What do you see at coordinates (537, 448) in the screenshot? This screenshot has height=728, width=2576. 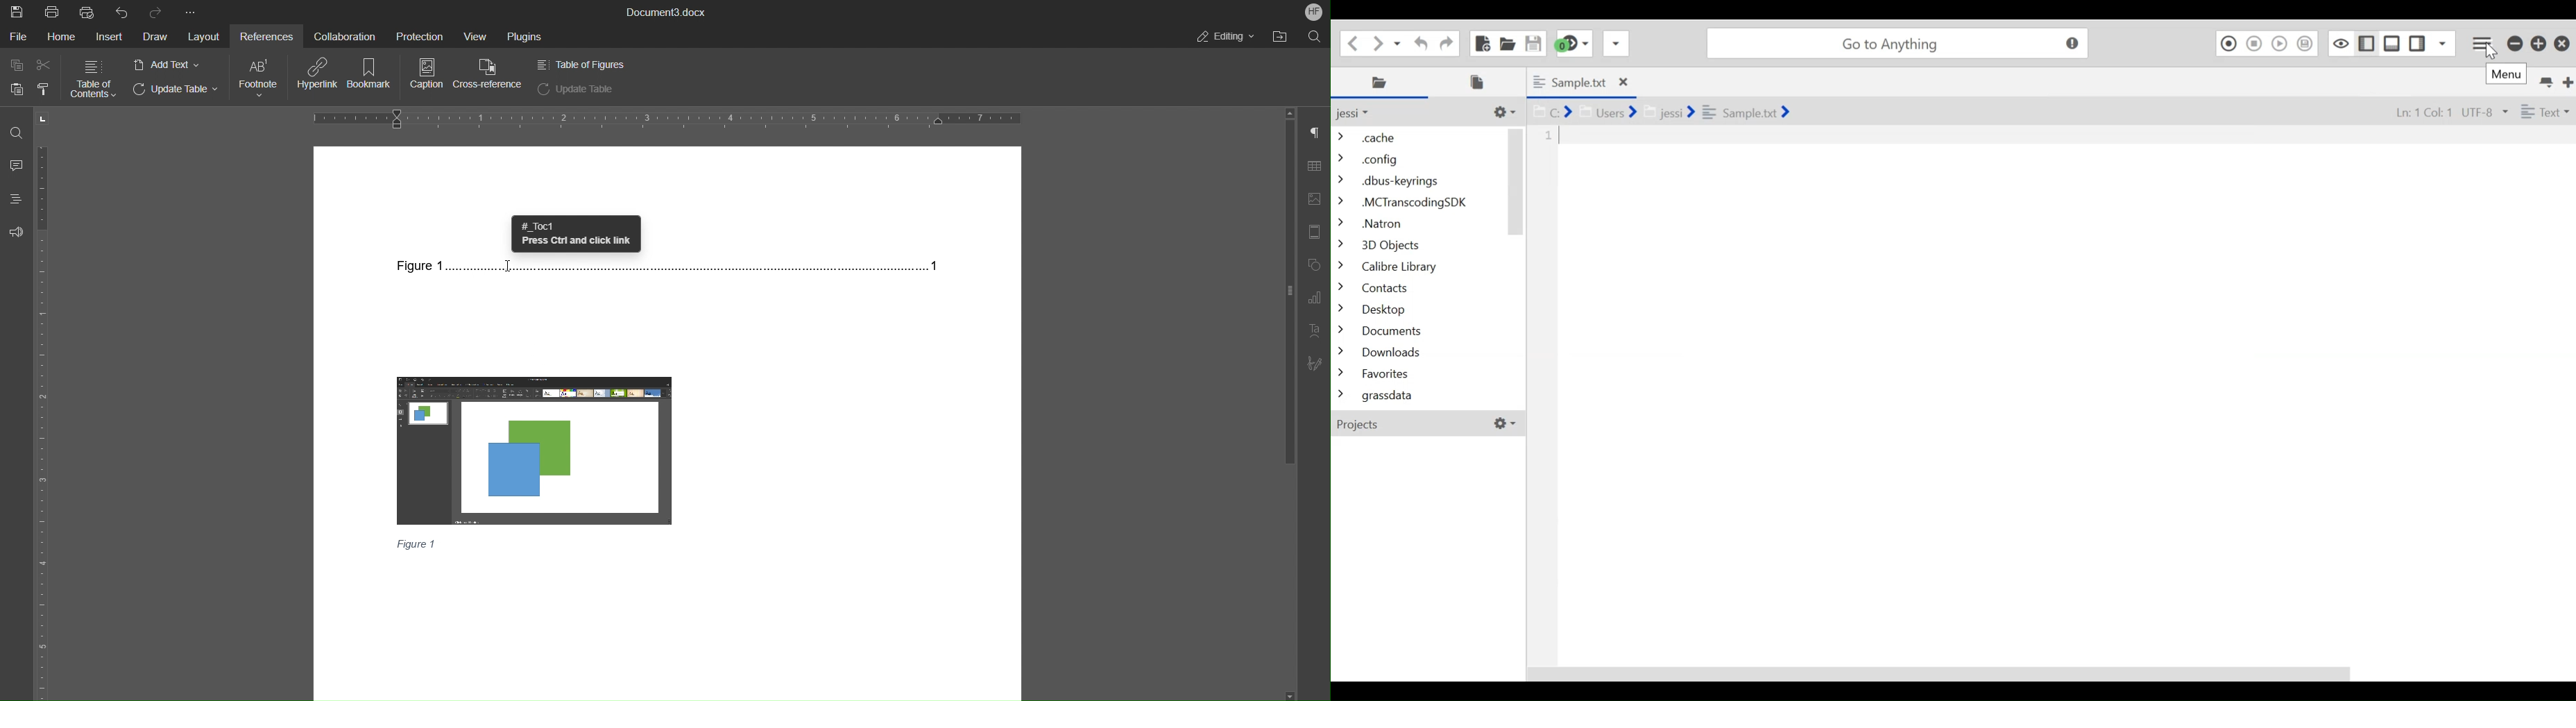 I see `Image` at bounding box center [537, 448].